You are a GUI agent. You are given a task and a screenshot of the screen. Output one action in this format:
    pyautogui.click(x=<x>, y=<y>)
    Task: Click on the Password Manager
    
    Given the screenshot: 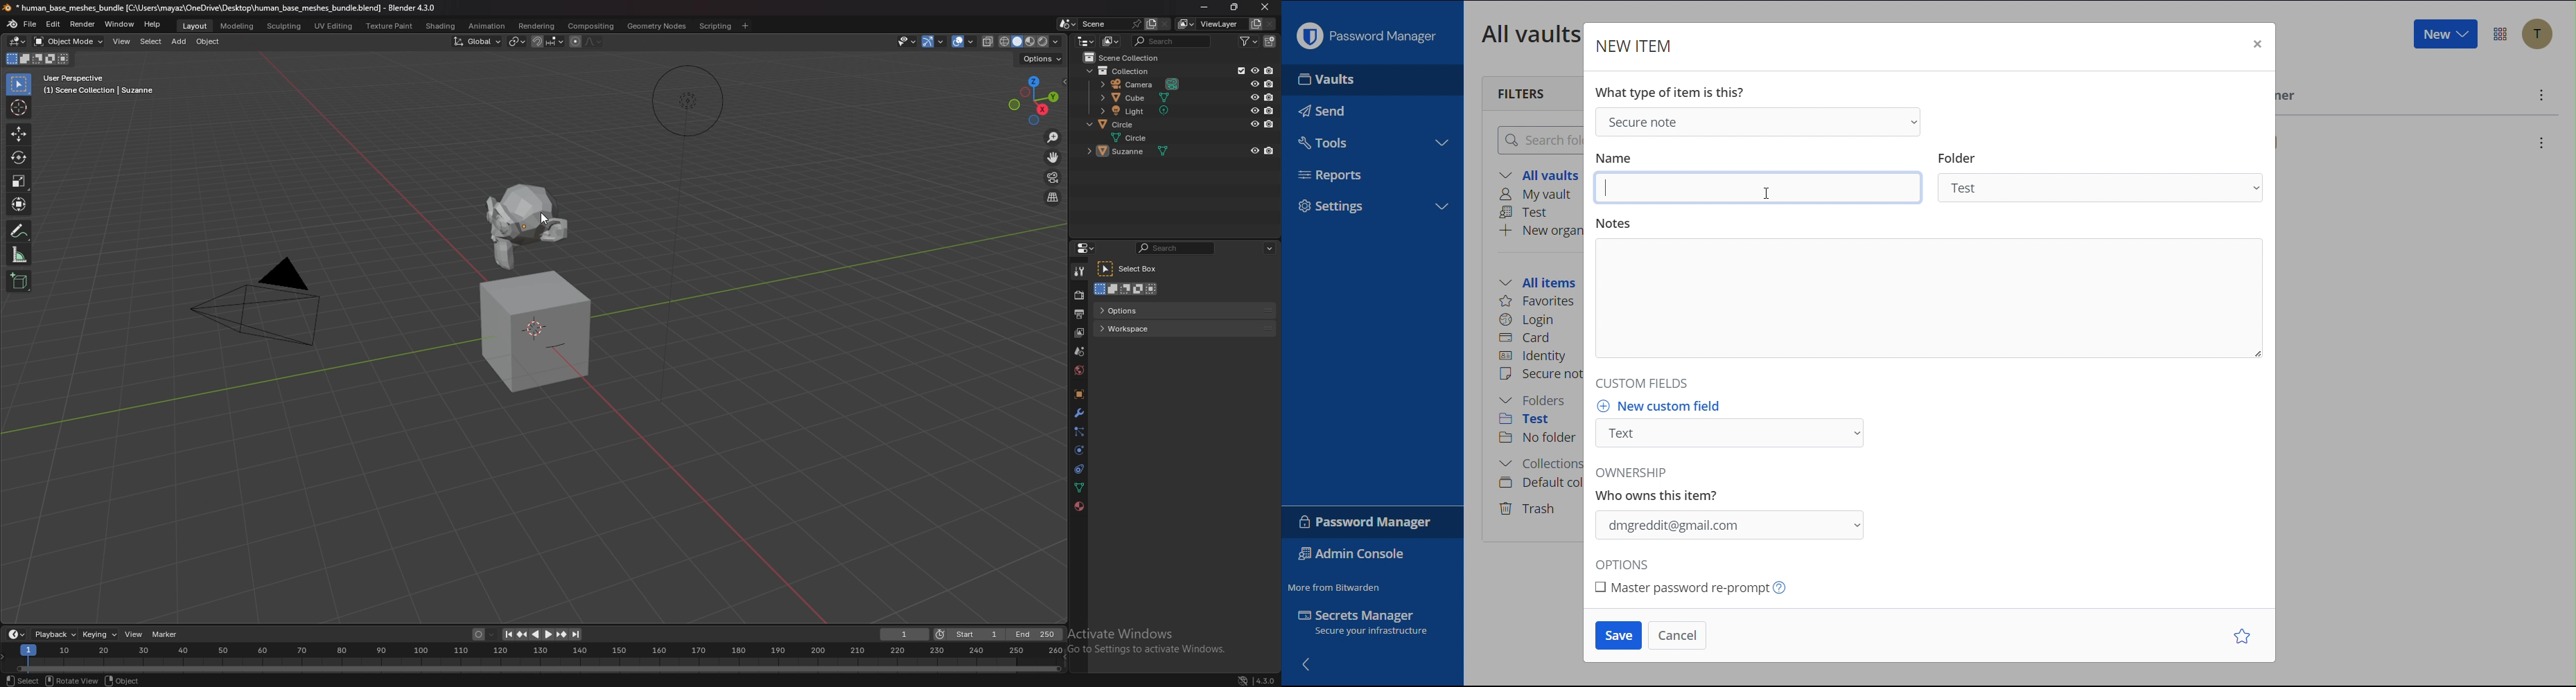 What is the action you would take?
    pyautogui.click(x=1367, y=521)
    